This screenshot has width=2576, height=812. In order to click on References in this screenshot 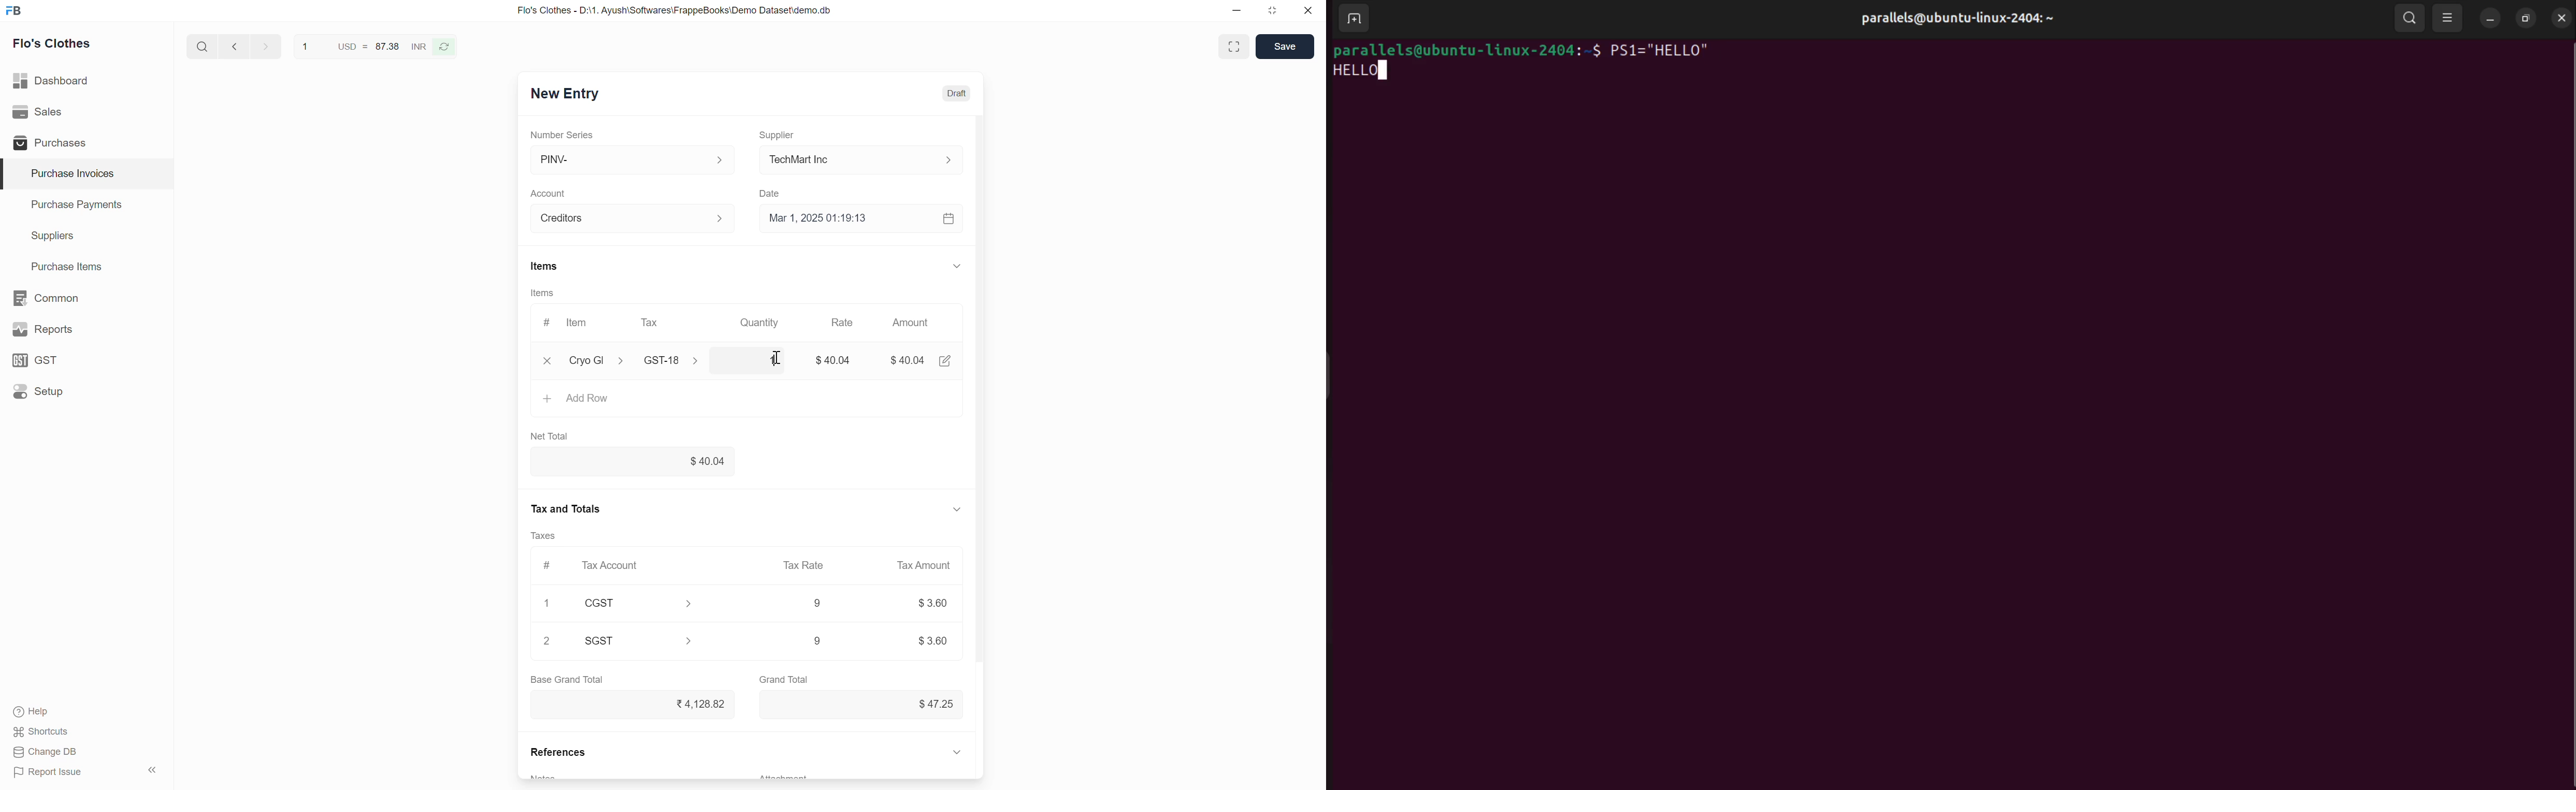, I will do `click(555, 755)`.